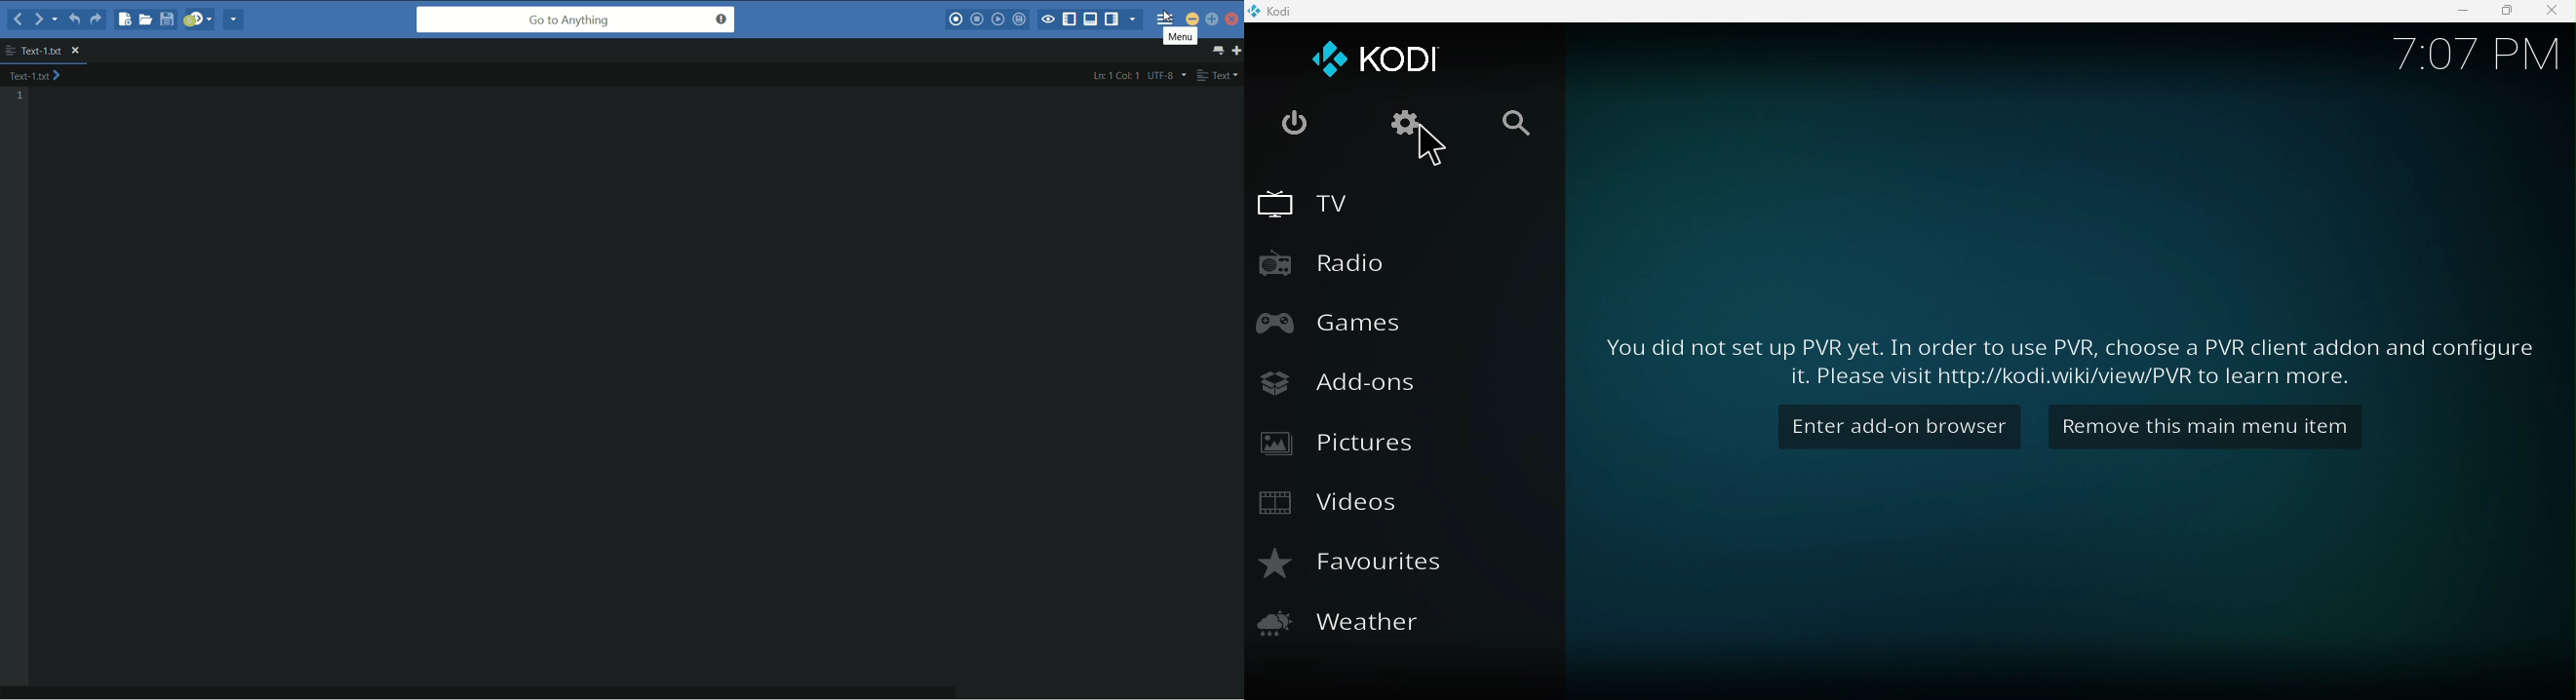 The height and width of the screenshot is (700, 2576). I want to click on Kodi icon, so click(1373, 57).